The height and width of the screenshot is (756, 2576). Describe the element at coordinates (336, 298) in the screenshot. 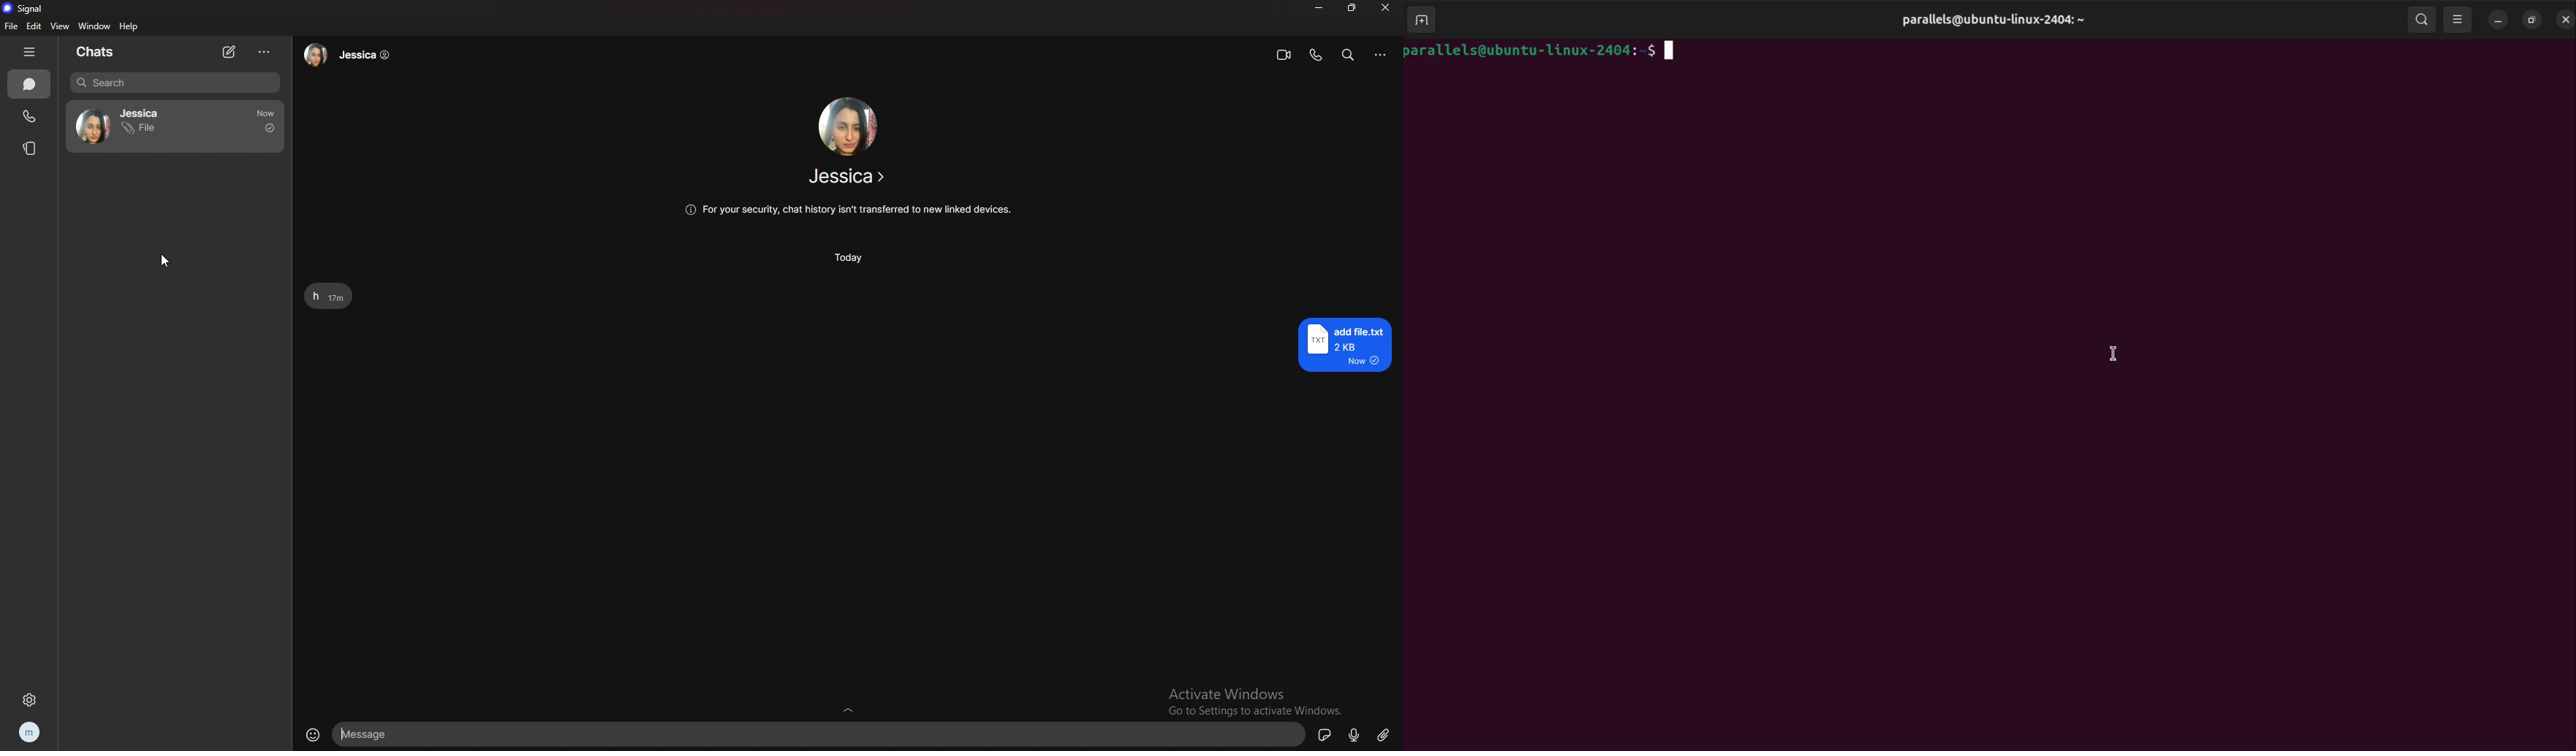

I see `17  m` at that location.